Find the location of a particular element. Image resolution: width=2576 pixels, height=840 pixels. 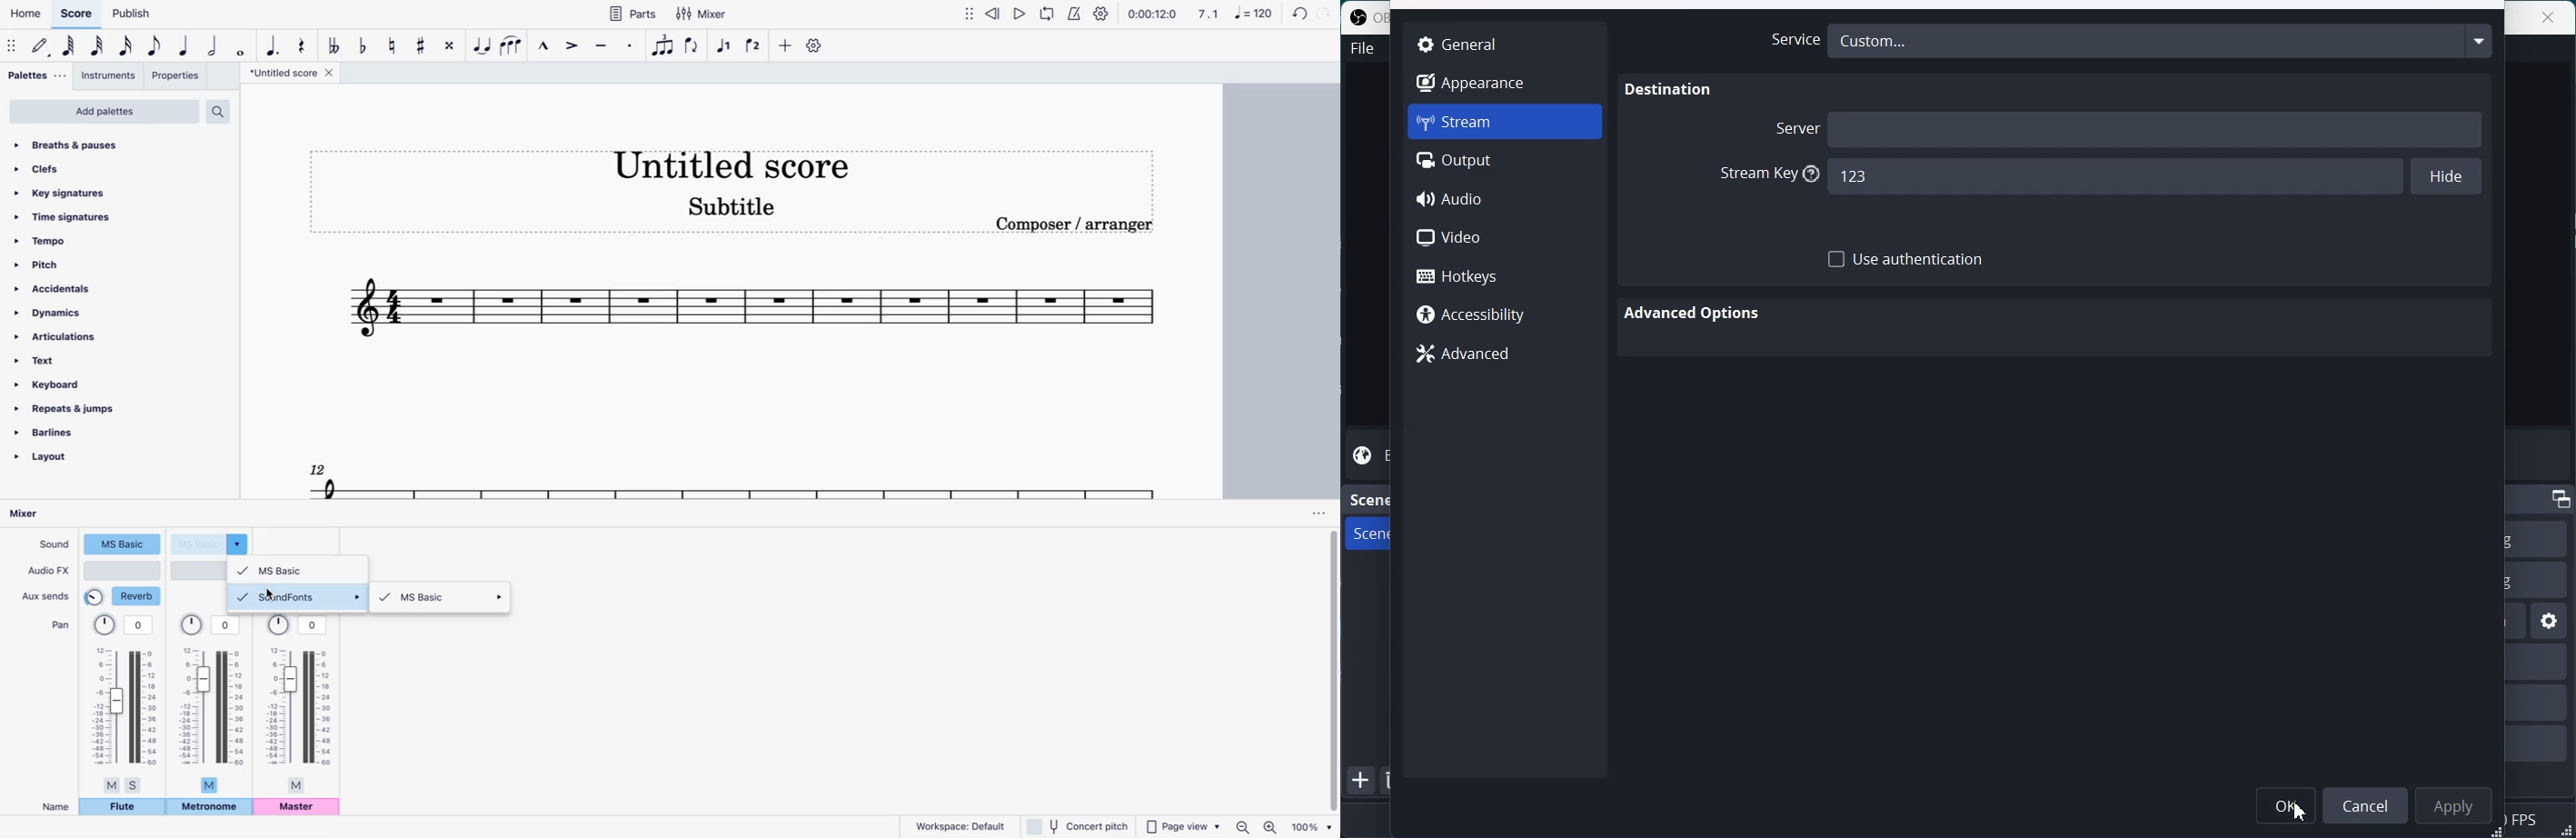

64th note is located at coordinates (69, 48).